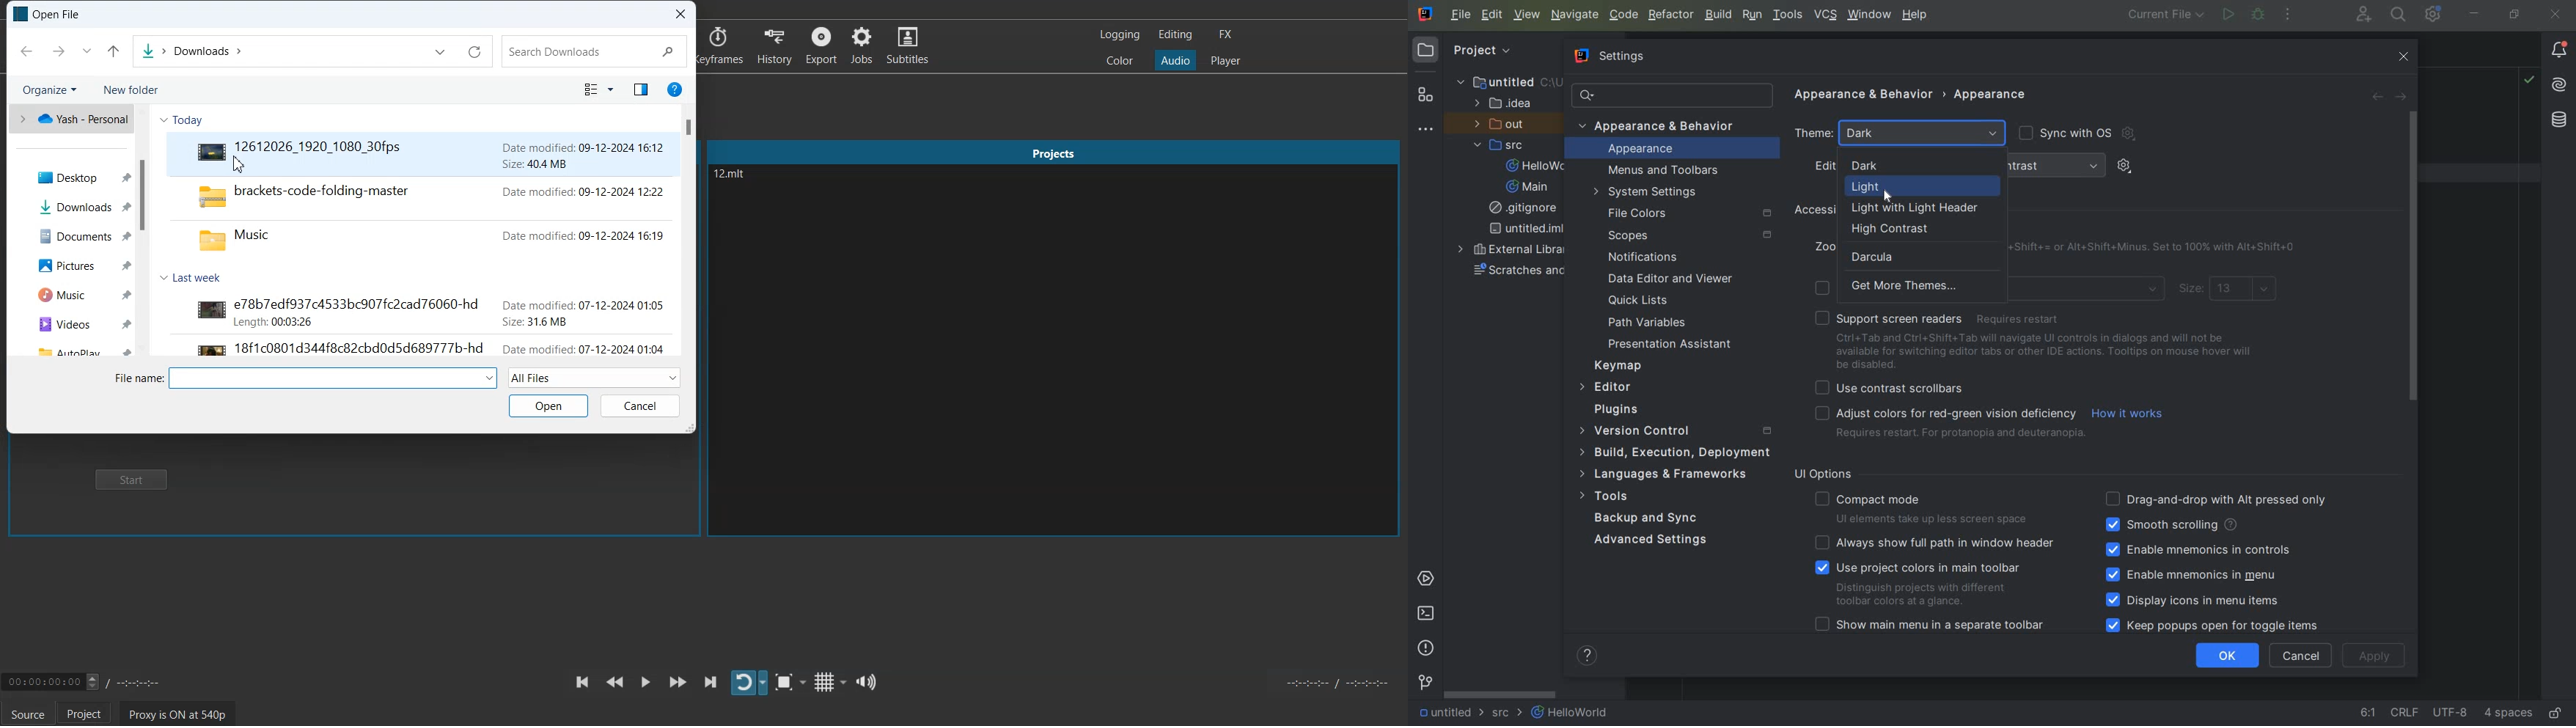 This screenshot has height=728, width=2576. I want to click on Up to last folder, so click(114, 51).